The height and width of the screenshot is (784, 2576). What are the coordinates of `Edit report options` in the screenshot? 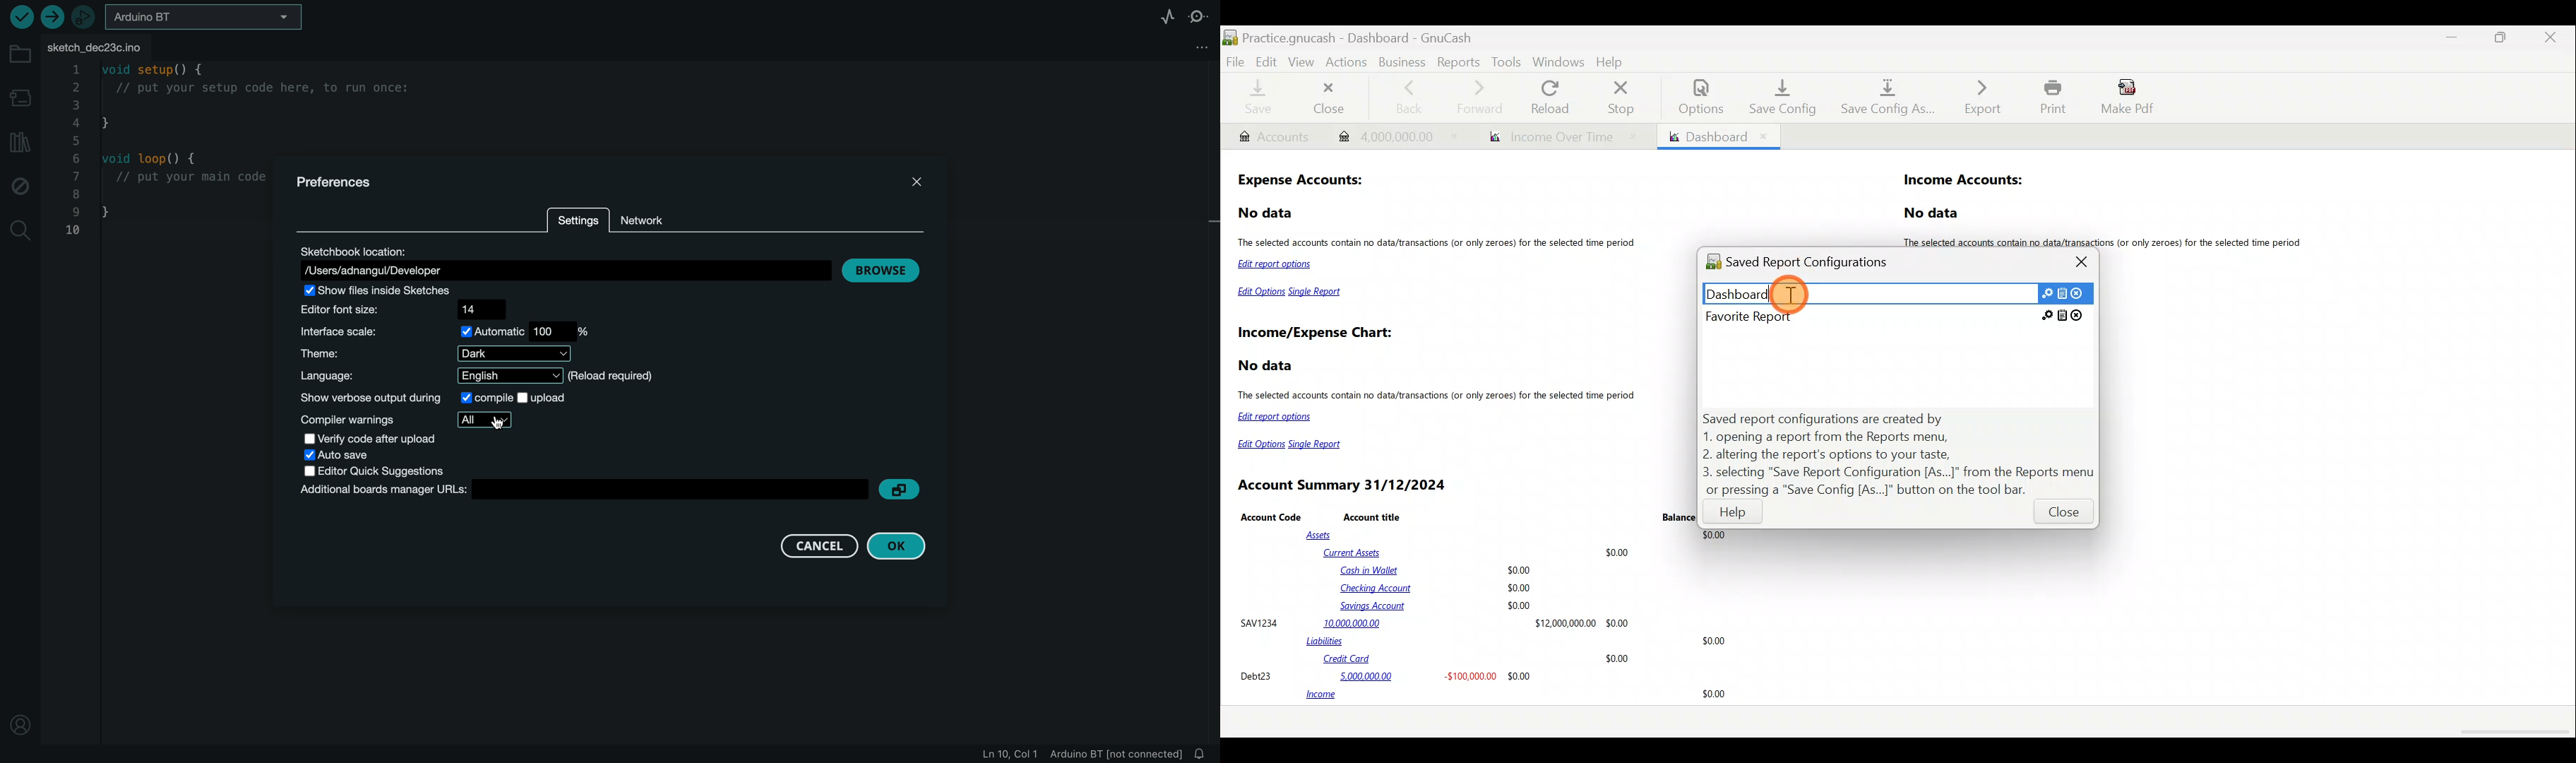 It's located at (1277, 417).